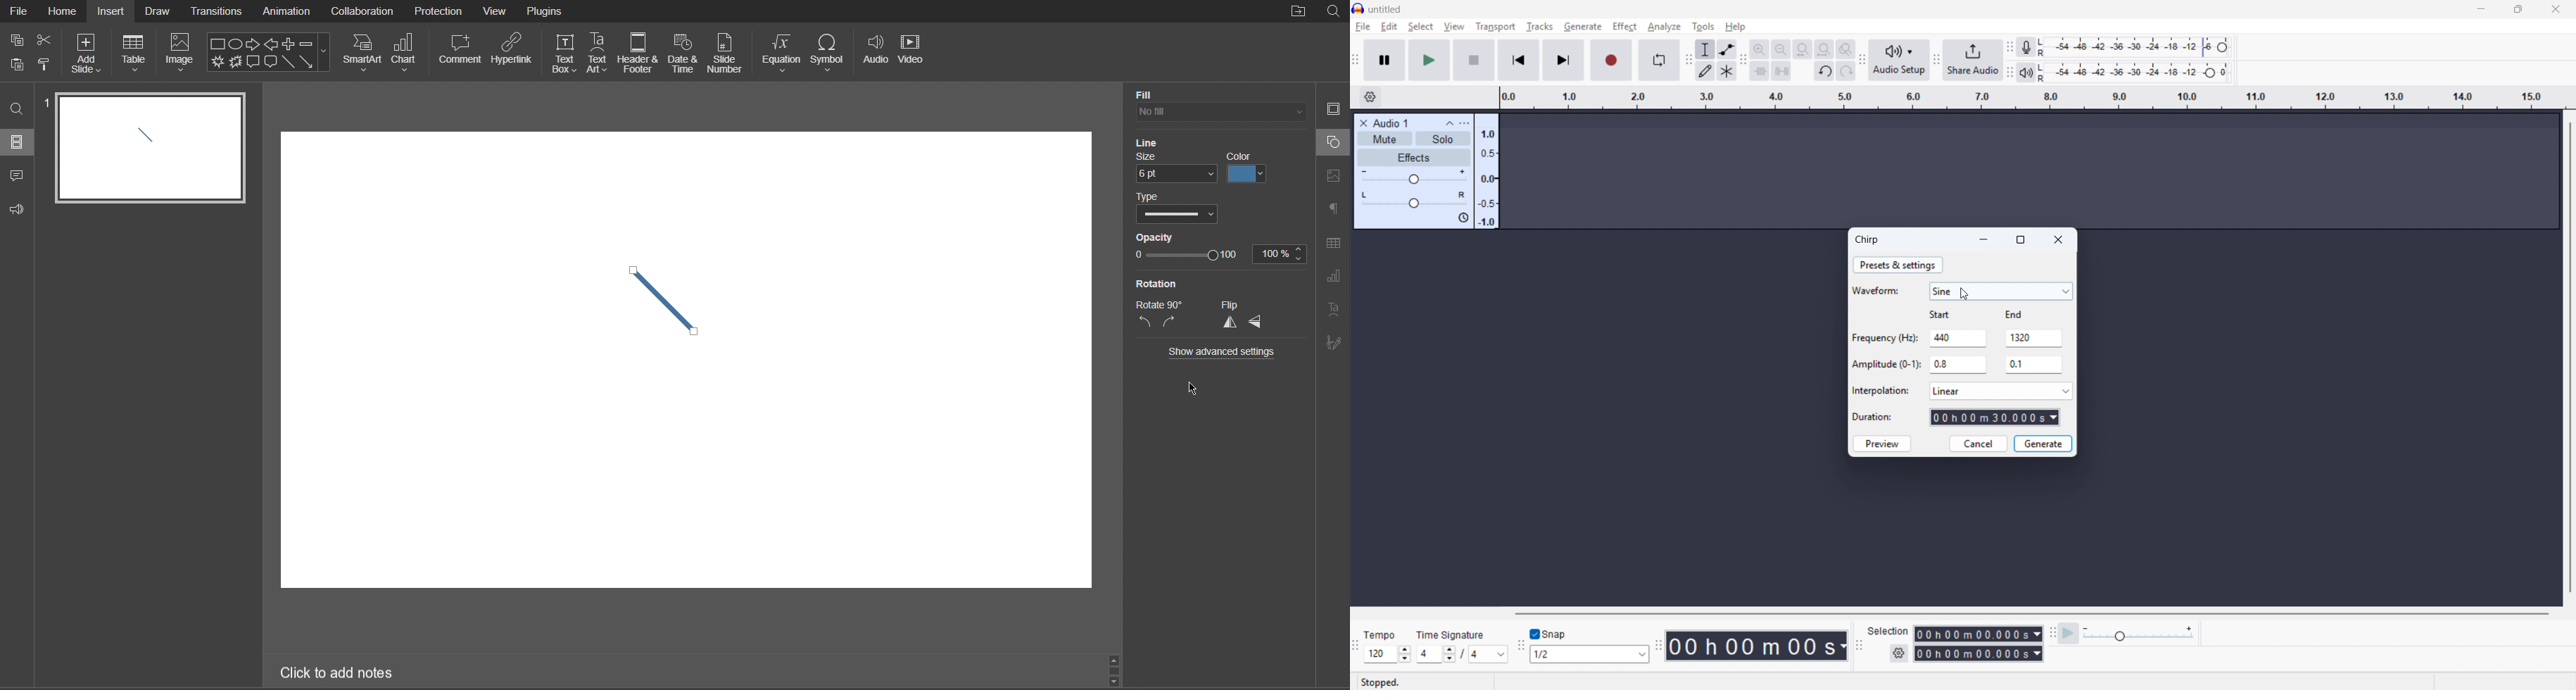 The image size is (2576, 700). Describe the element at coordinates (114, 11) in the screenshot. I see `Insert` at that location.